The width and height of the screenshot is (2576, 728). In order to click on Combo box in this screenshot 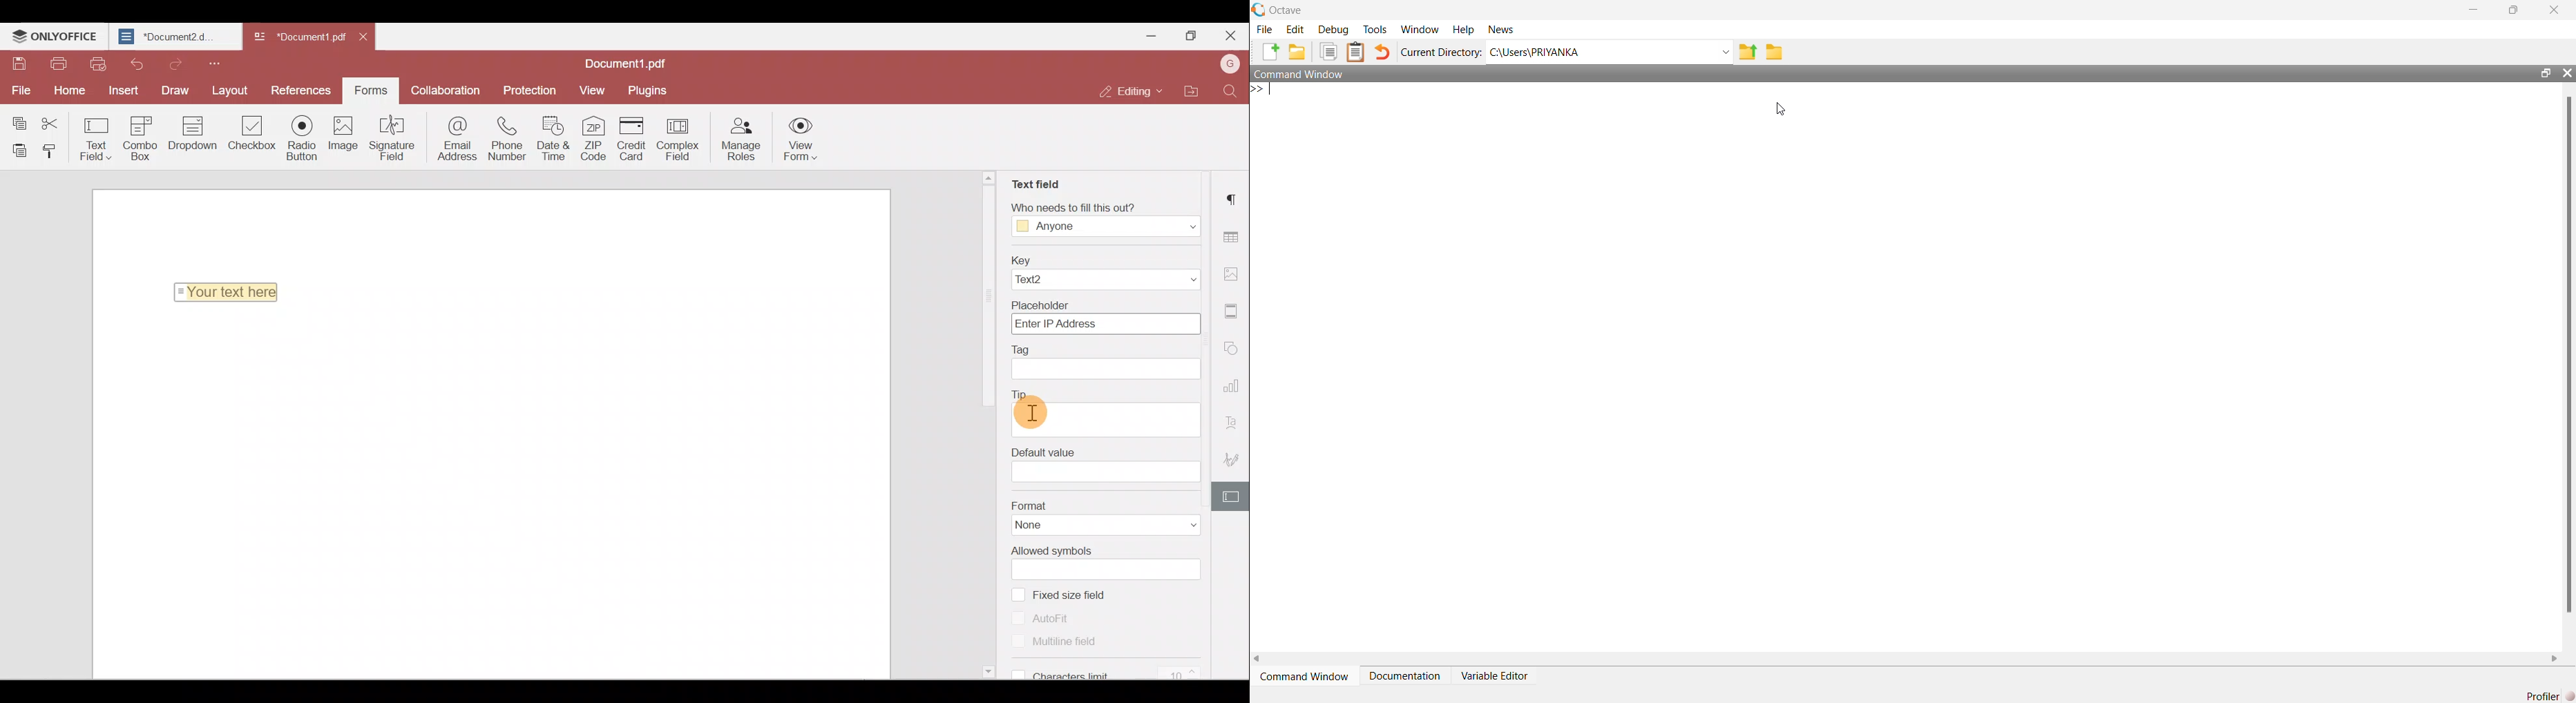, I will do `click(144, 136)`.